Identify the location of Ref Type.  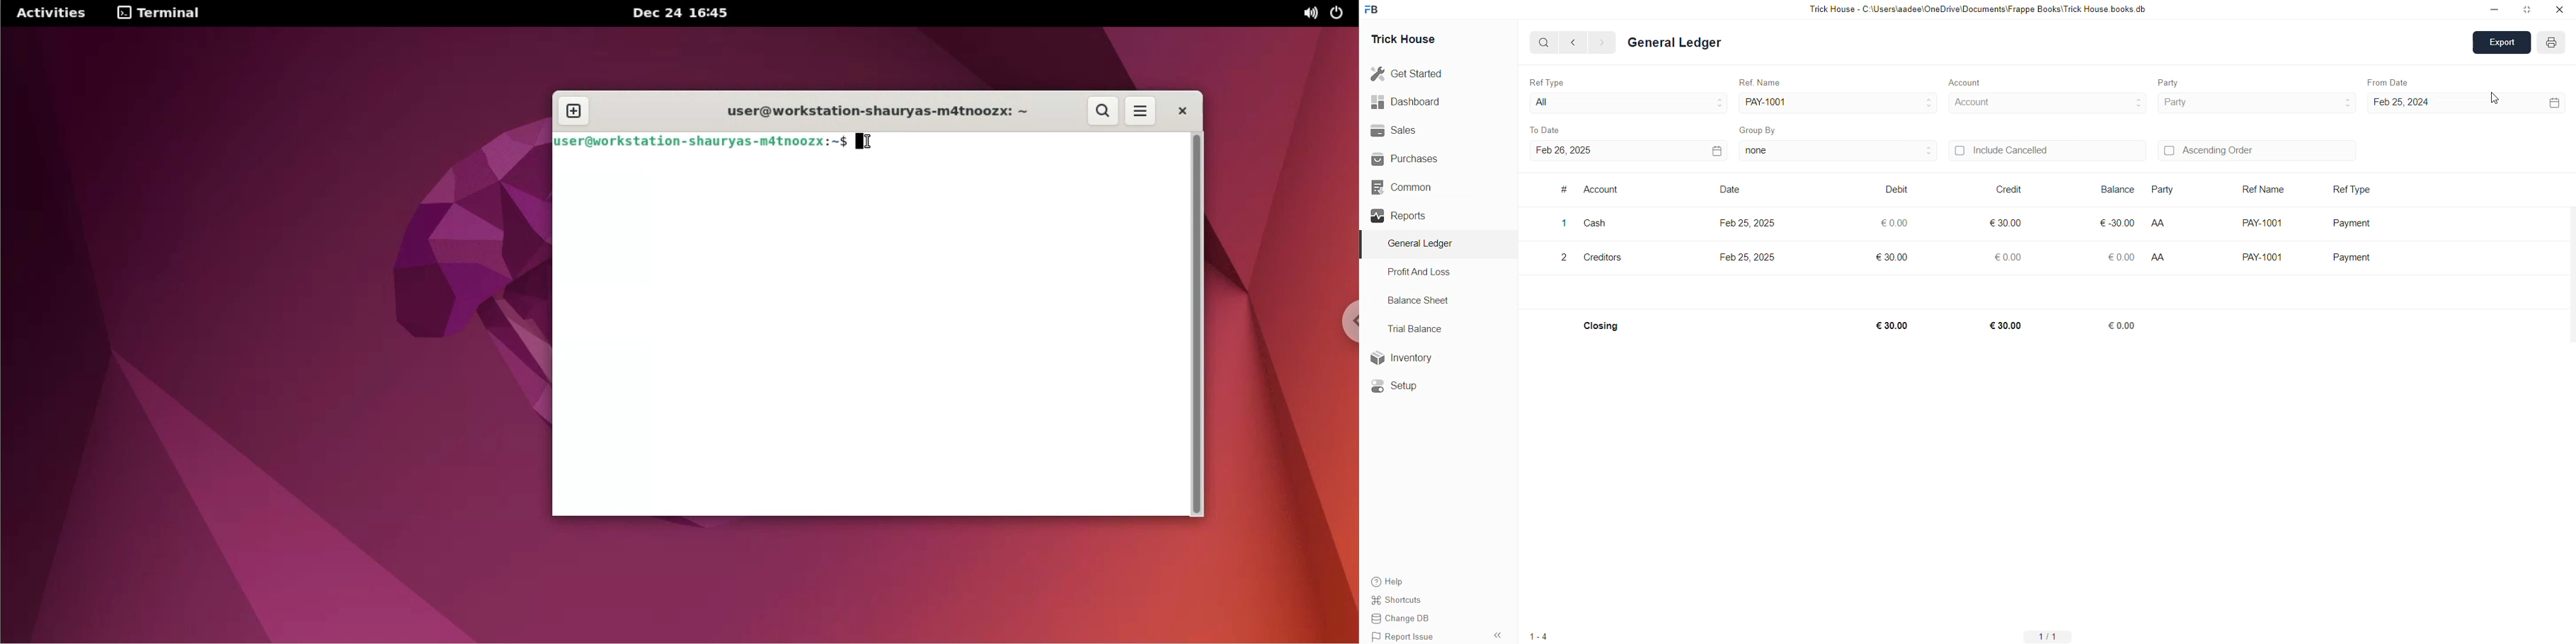
(1550, 82).